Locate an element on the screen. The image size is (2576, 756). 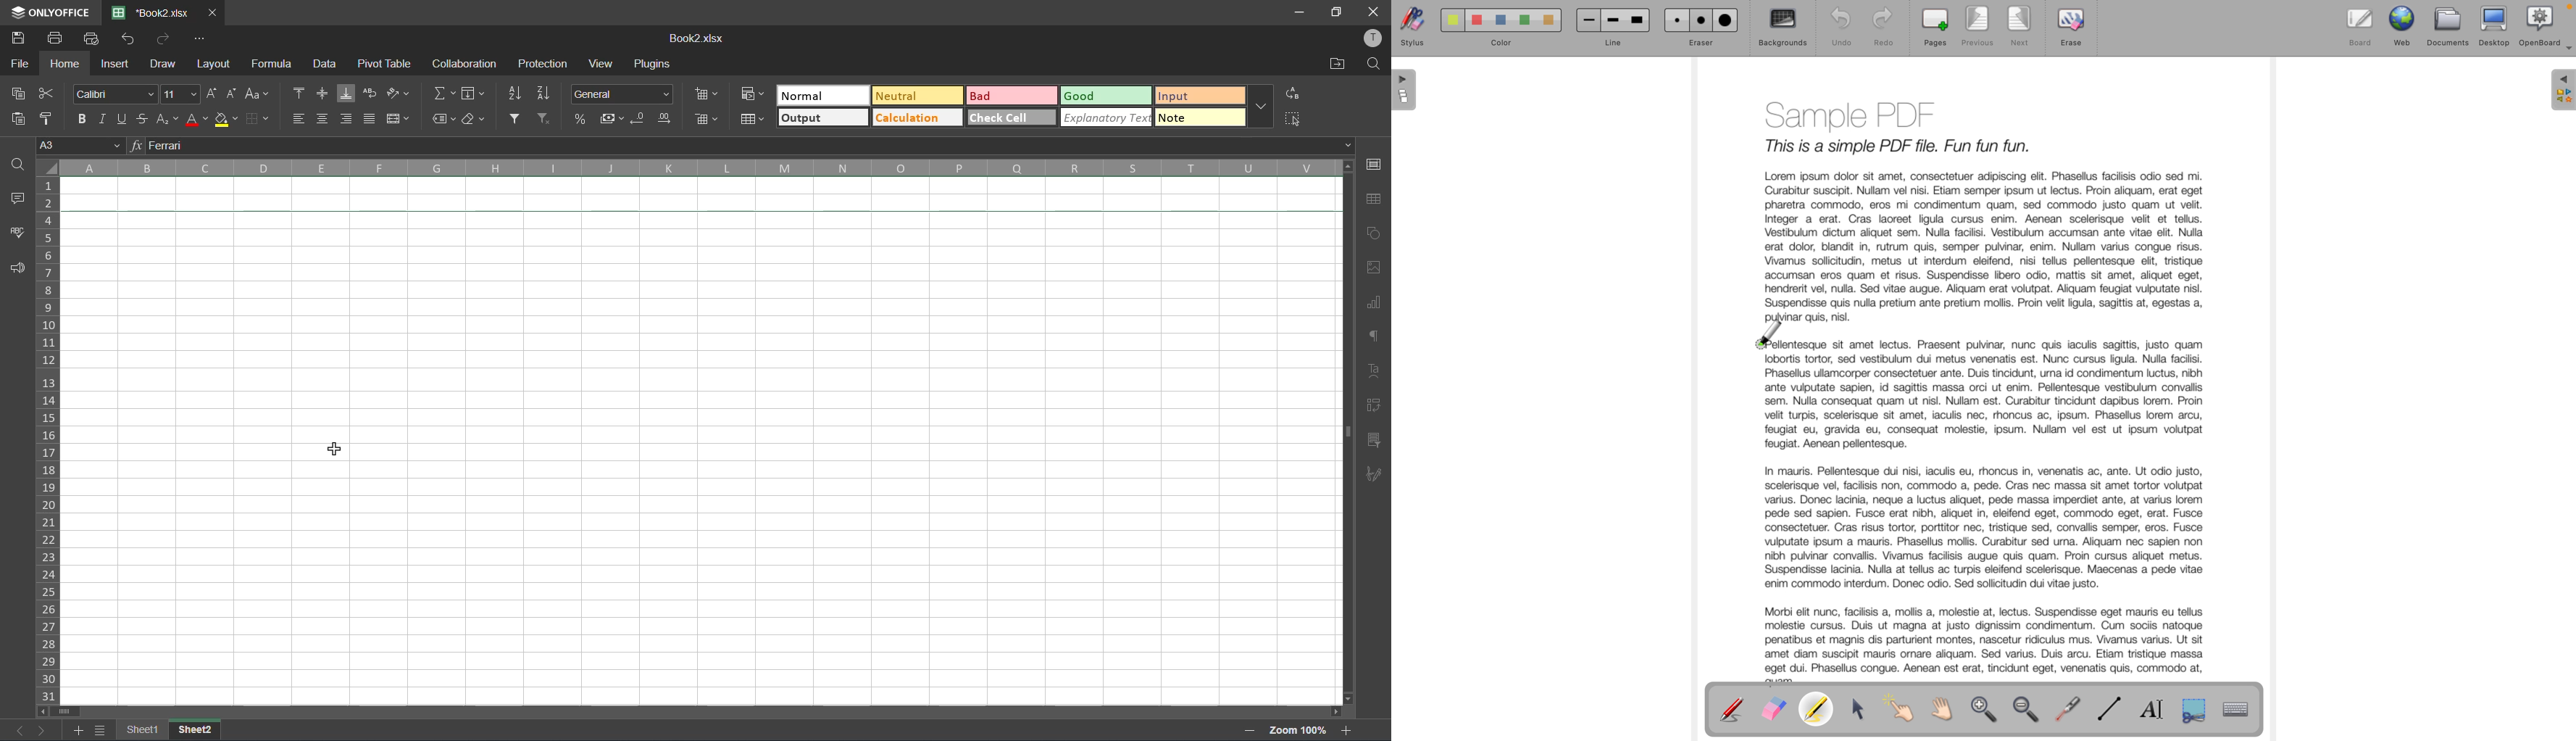
sub/superscript is located at coordinates (167, 118).